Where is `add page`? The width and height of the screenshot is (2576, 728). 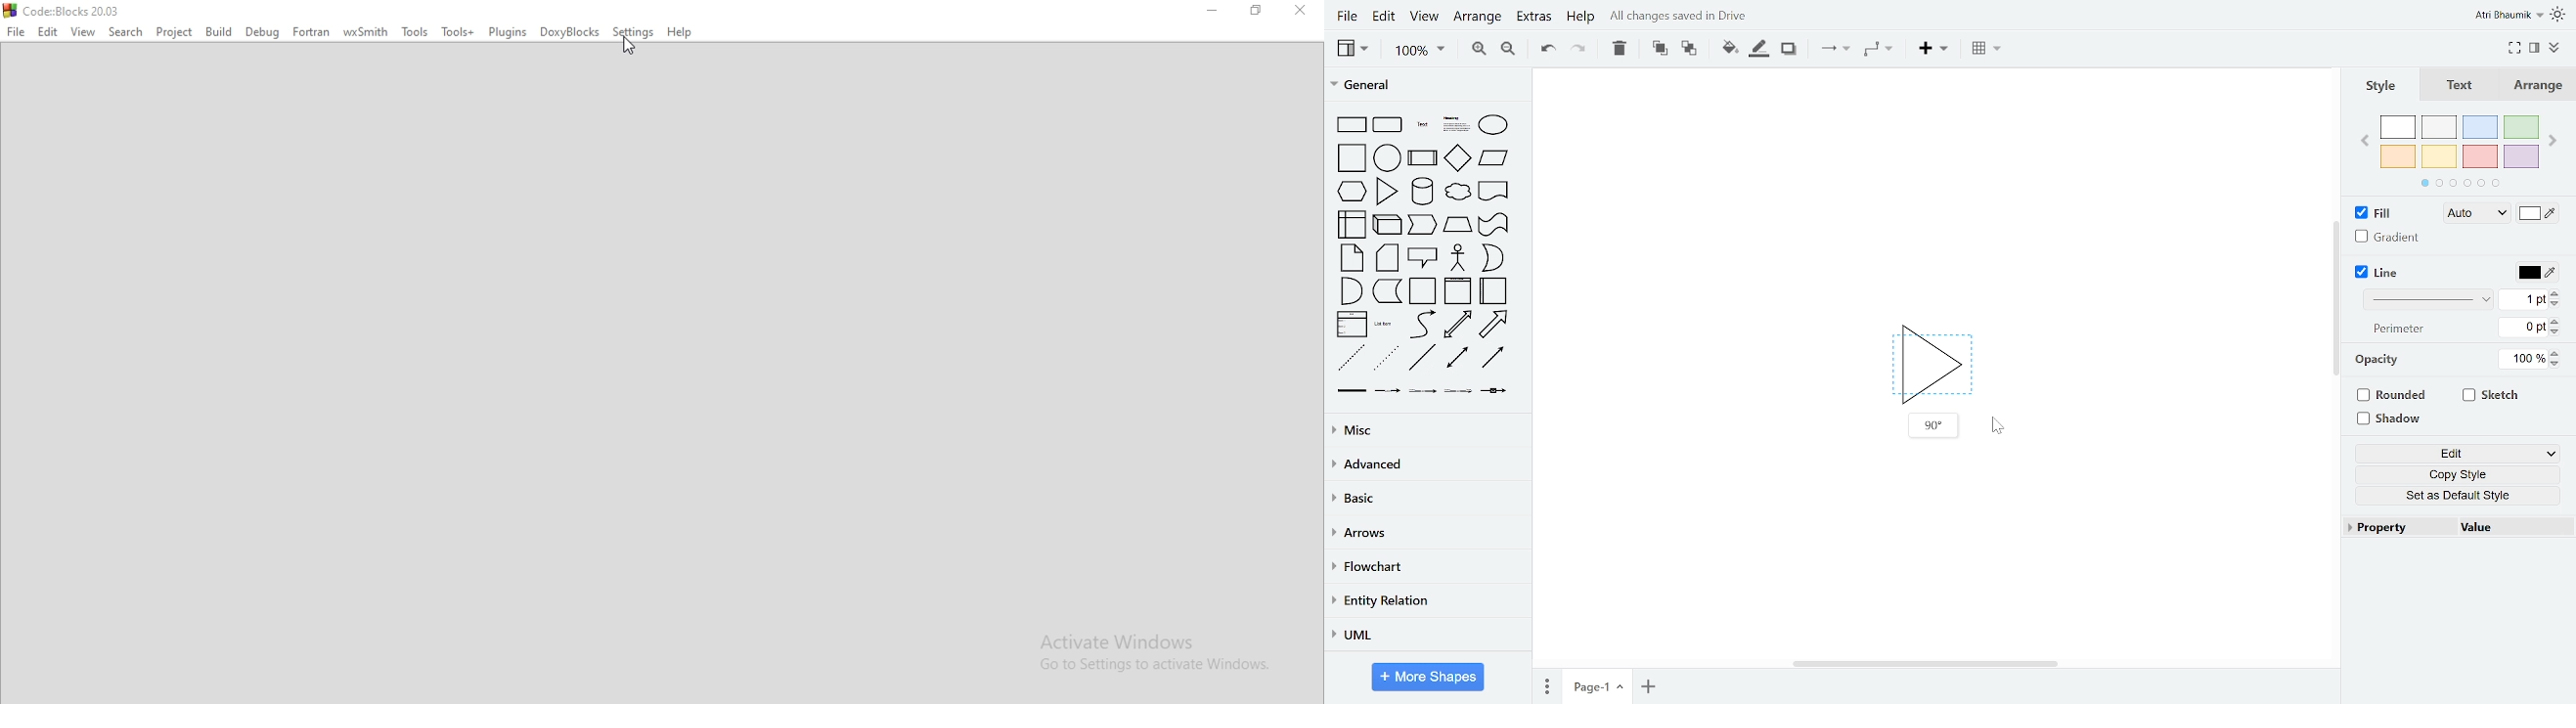 add page is located at coordinates (1647, 684).